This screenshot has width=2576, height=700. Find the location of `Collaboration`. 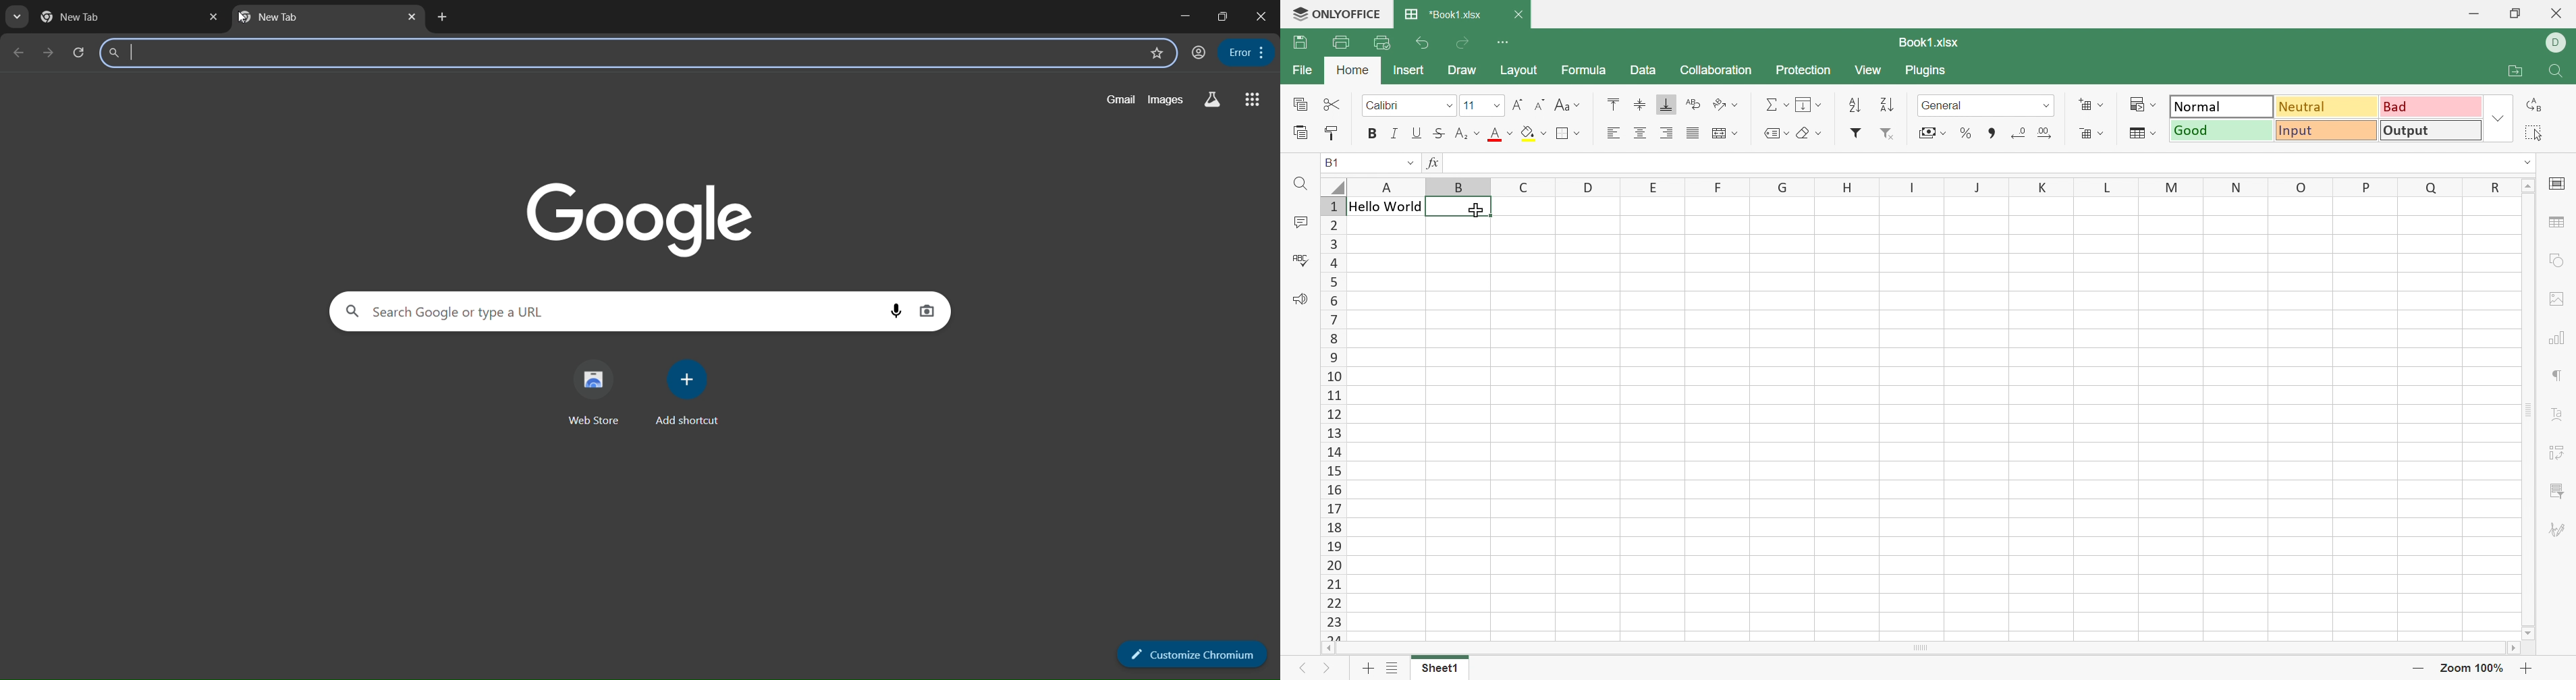

Collaboration is located at coordinates (1716, 69).